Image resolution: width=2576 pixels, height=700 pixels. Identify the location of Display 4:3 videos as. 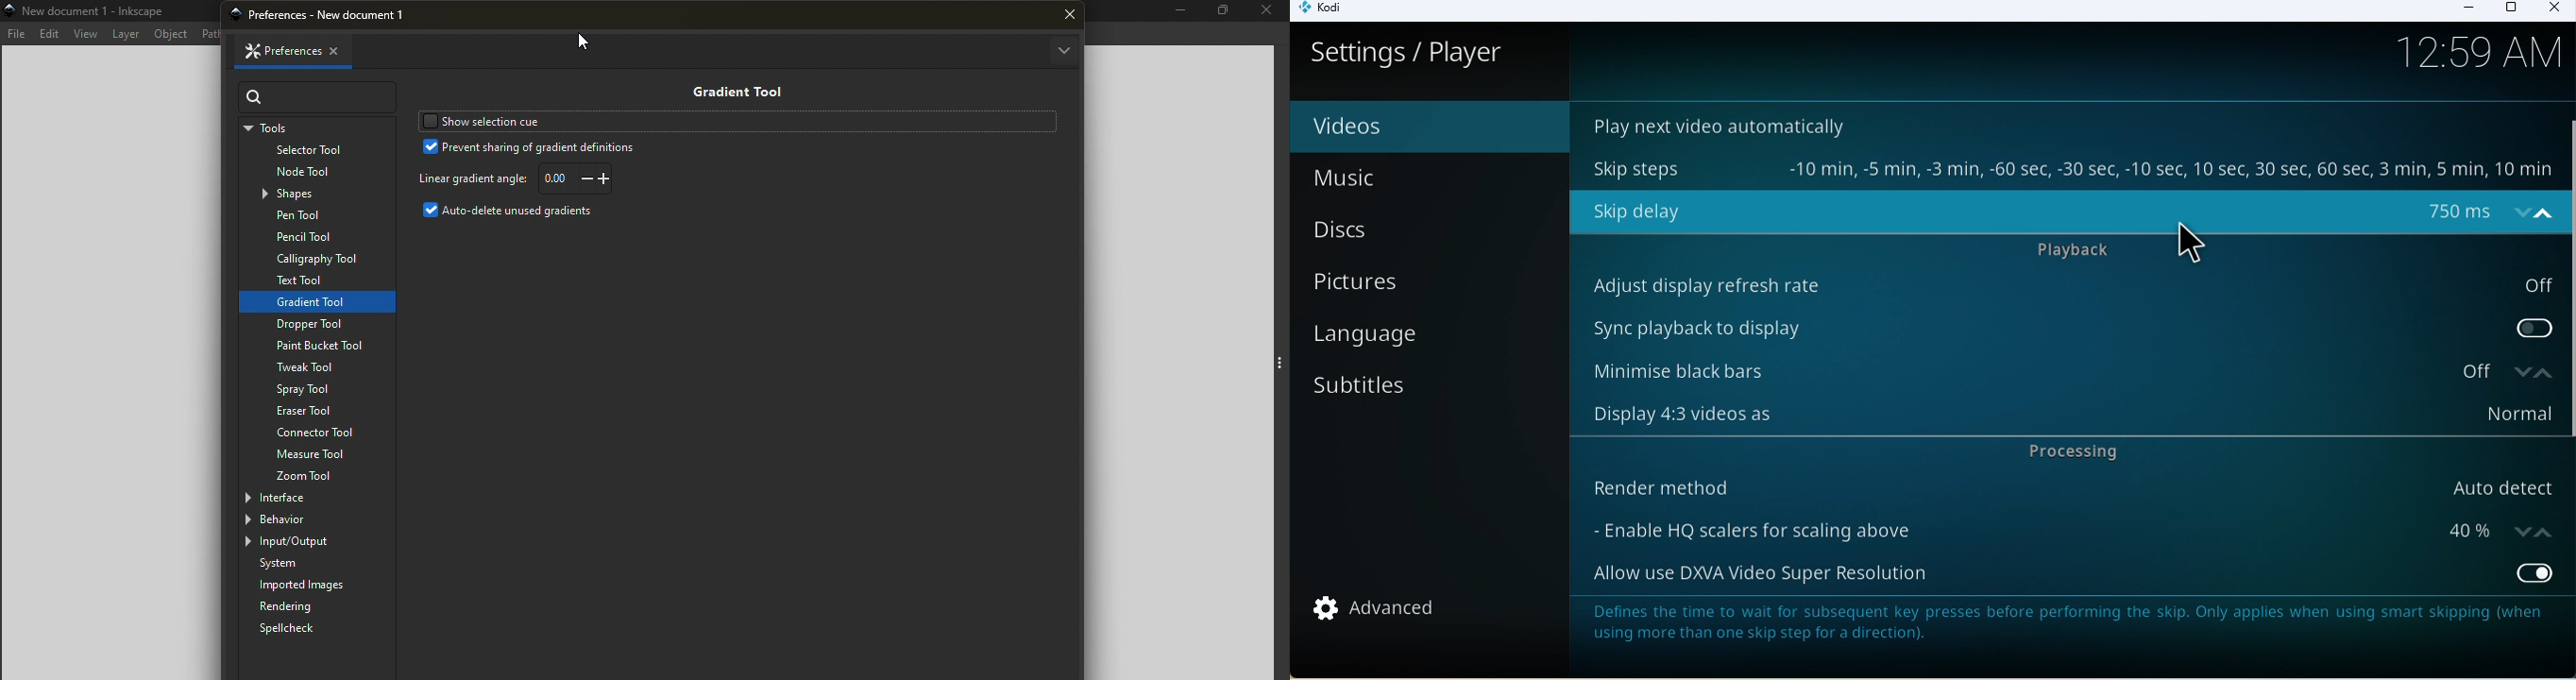
(2063, 416).